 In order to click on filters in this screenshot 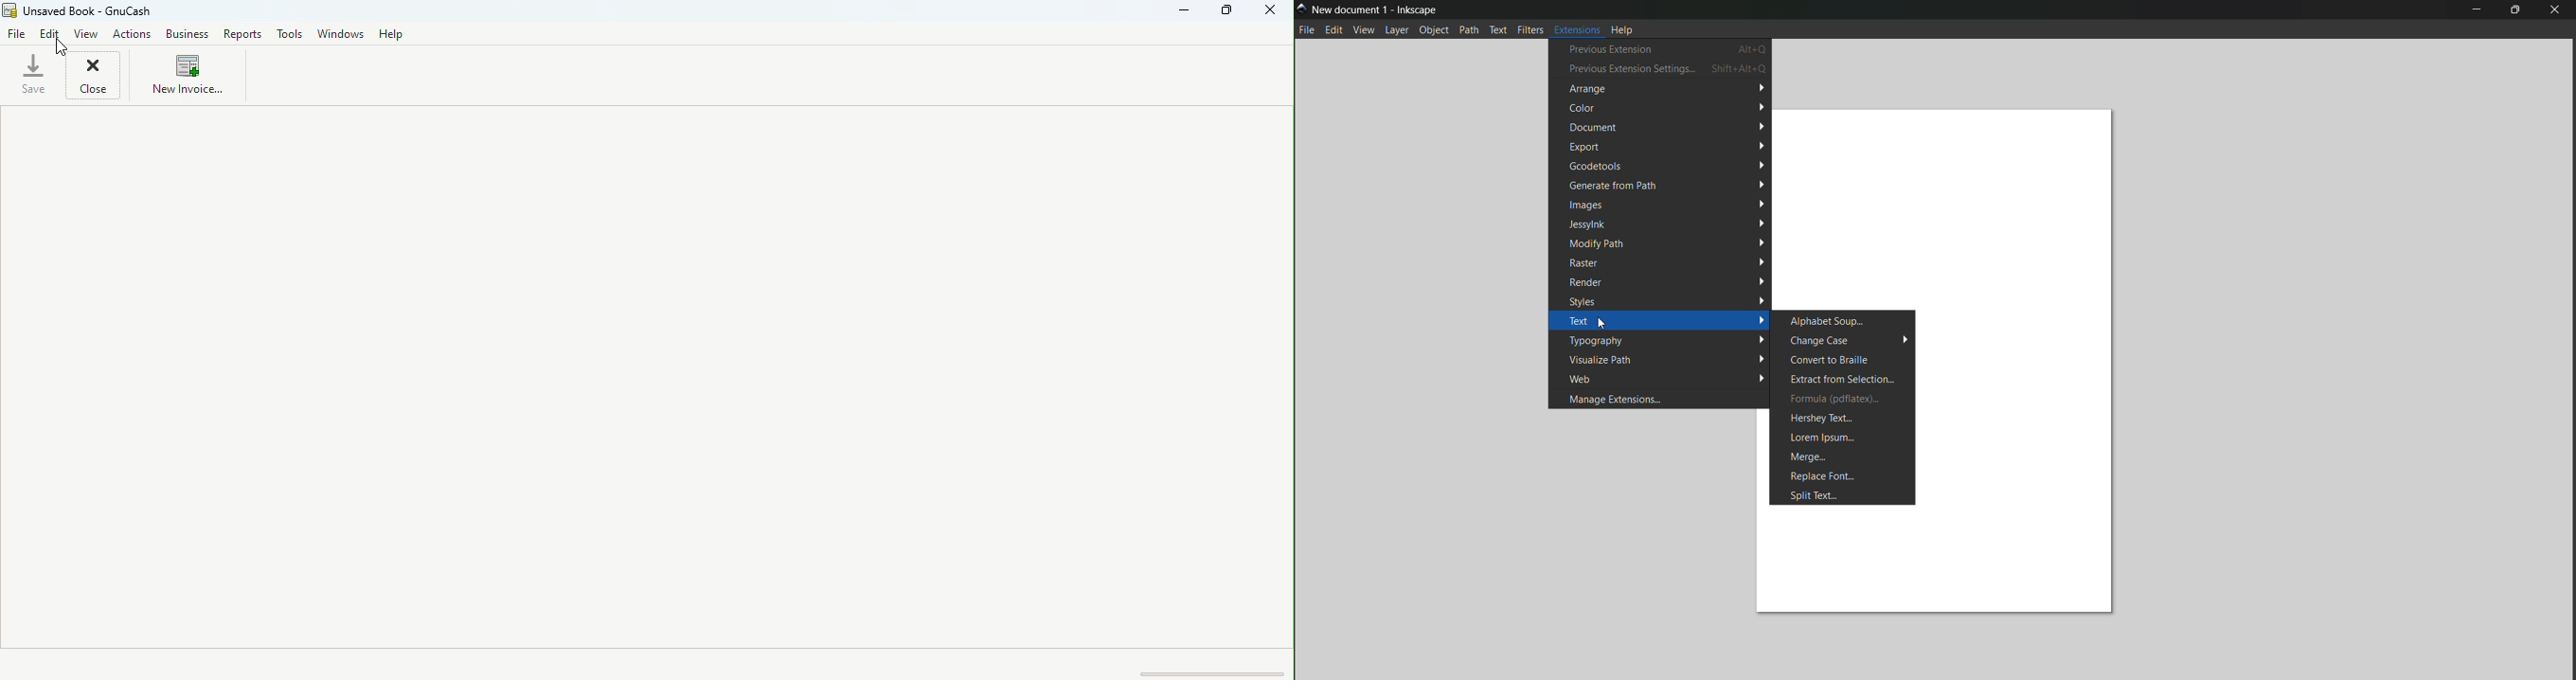, I will do `click(1530, 29)`.